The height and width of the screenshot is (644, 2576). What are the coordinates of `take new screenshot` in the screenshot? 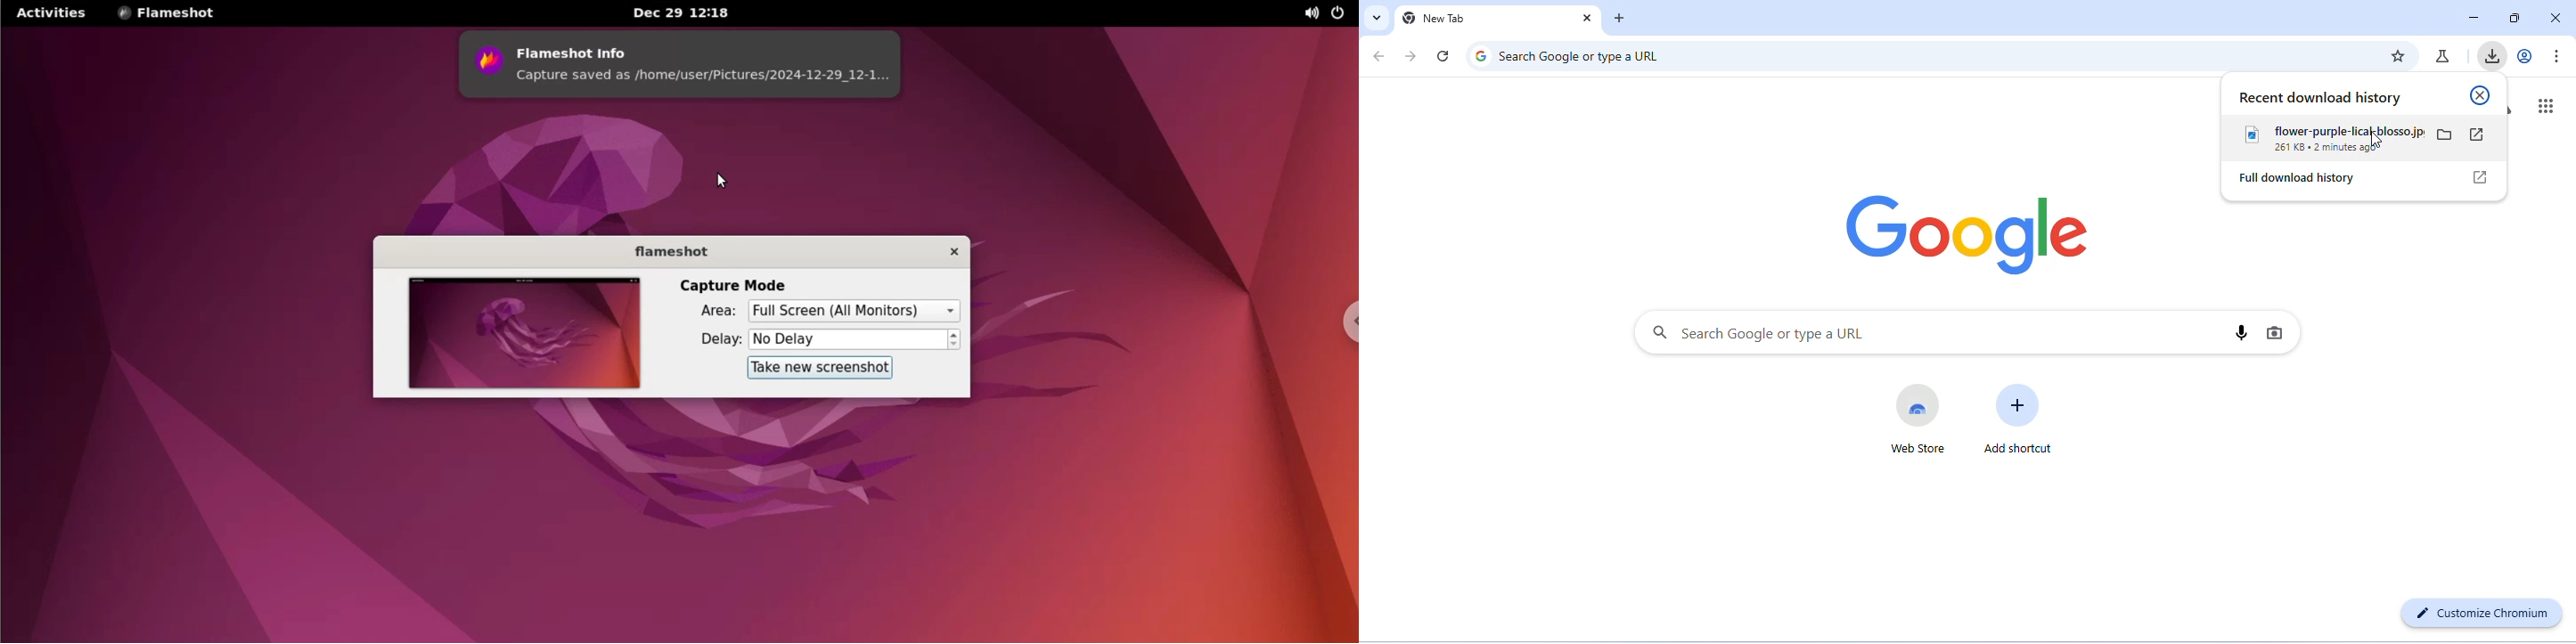 It's located at (819, 370).